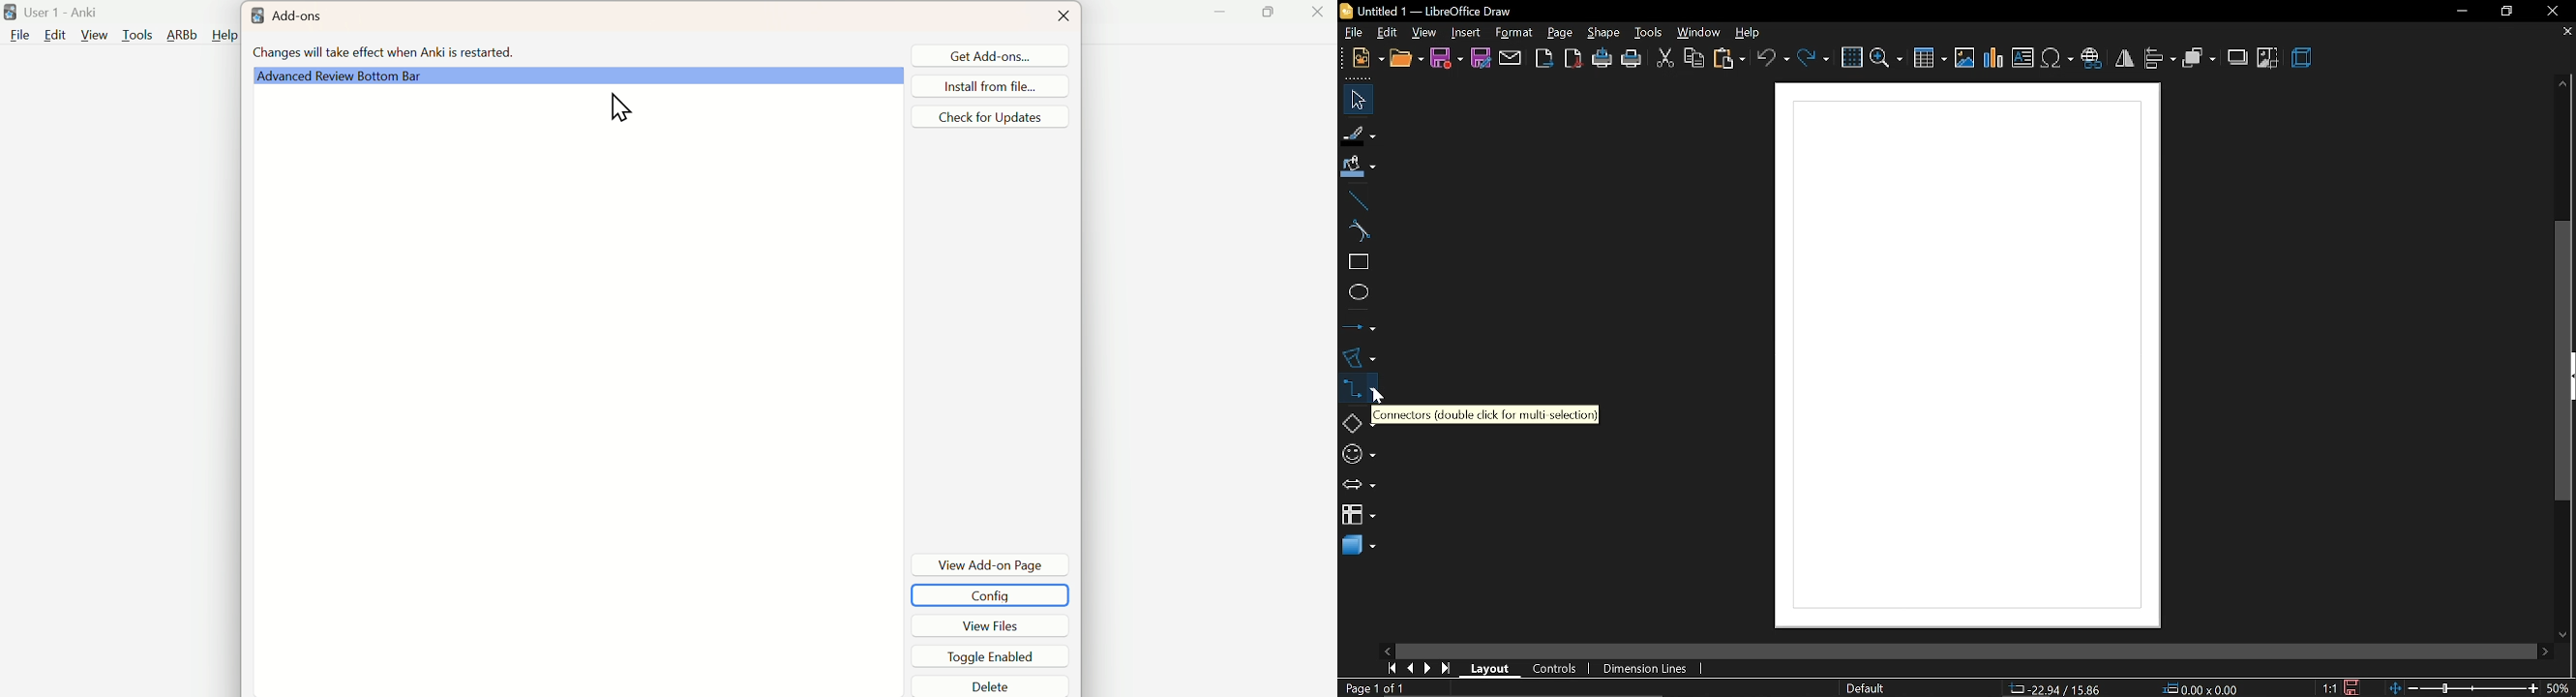  What do you see at coordinates (1219, 13) in the screenshot?
I see `Minimize` at bounding box center [1219, 13].